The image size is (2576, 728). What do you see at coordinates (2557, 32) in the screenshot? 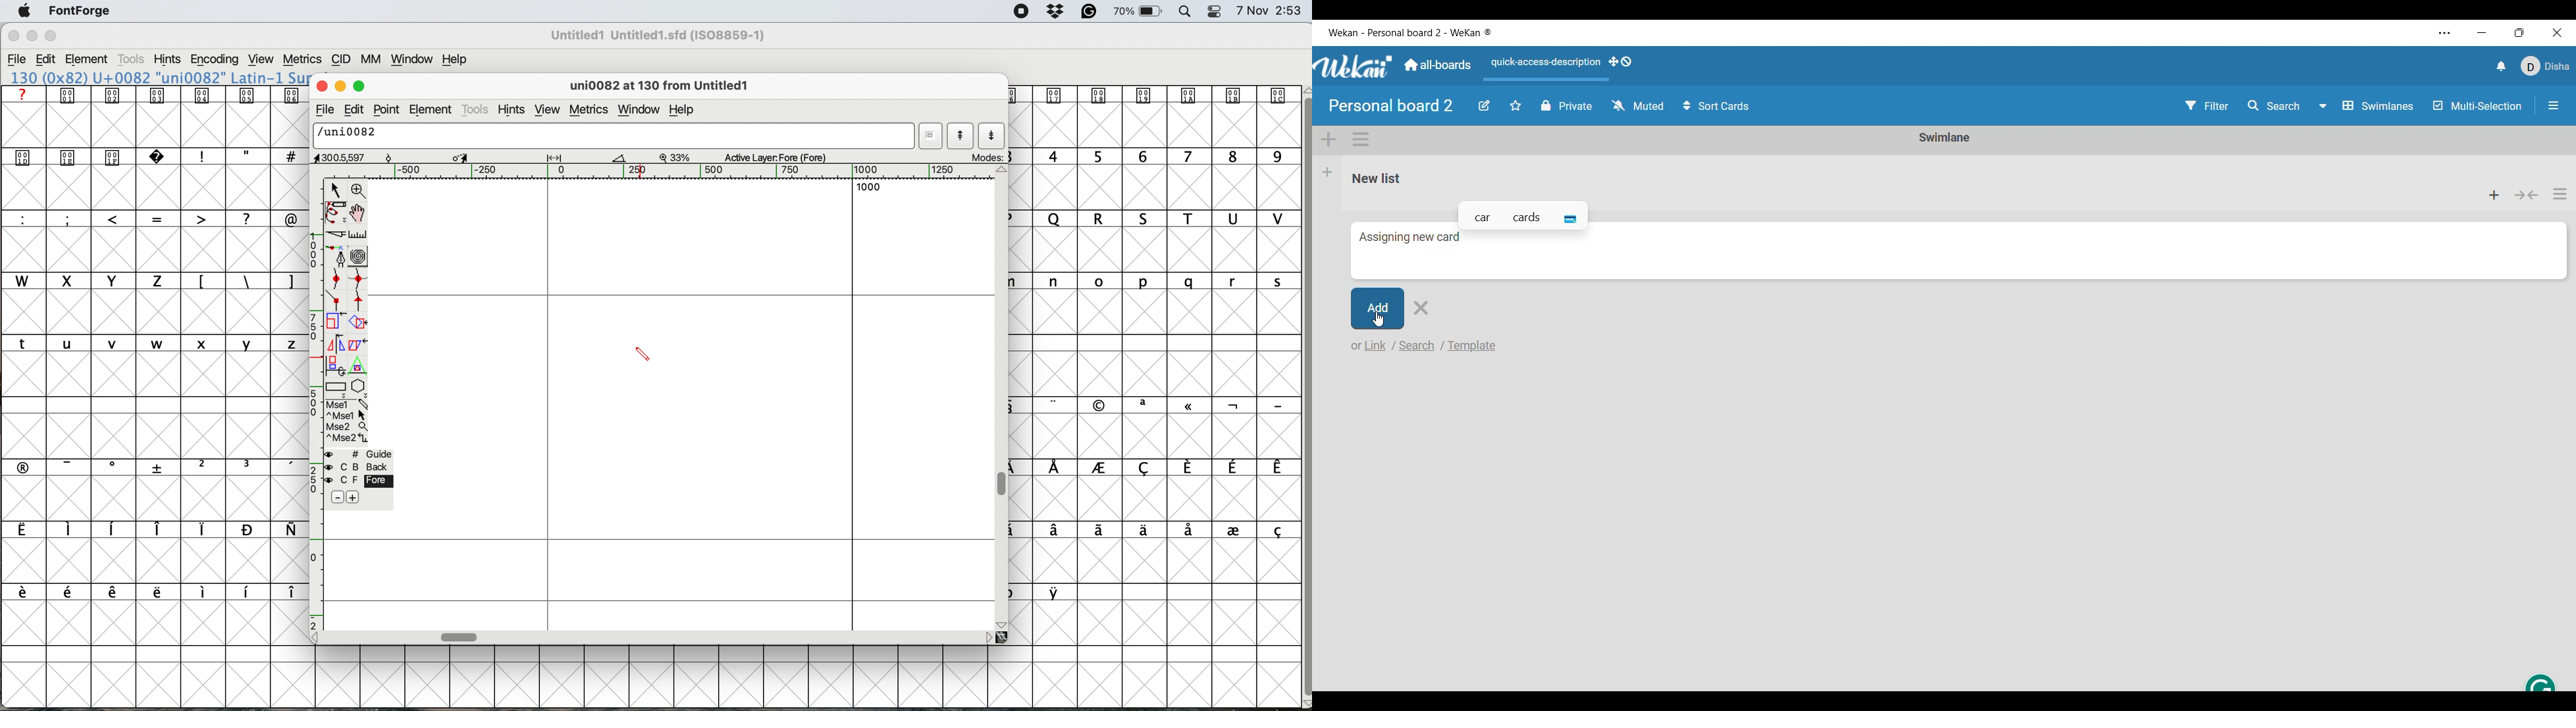
I see `Close interface` at bounding box center [2557, 32].